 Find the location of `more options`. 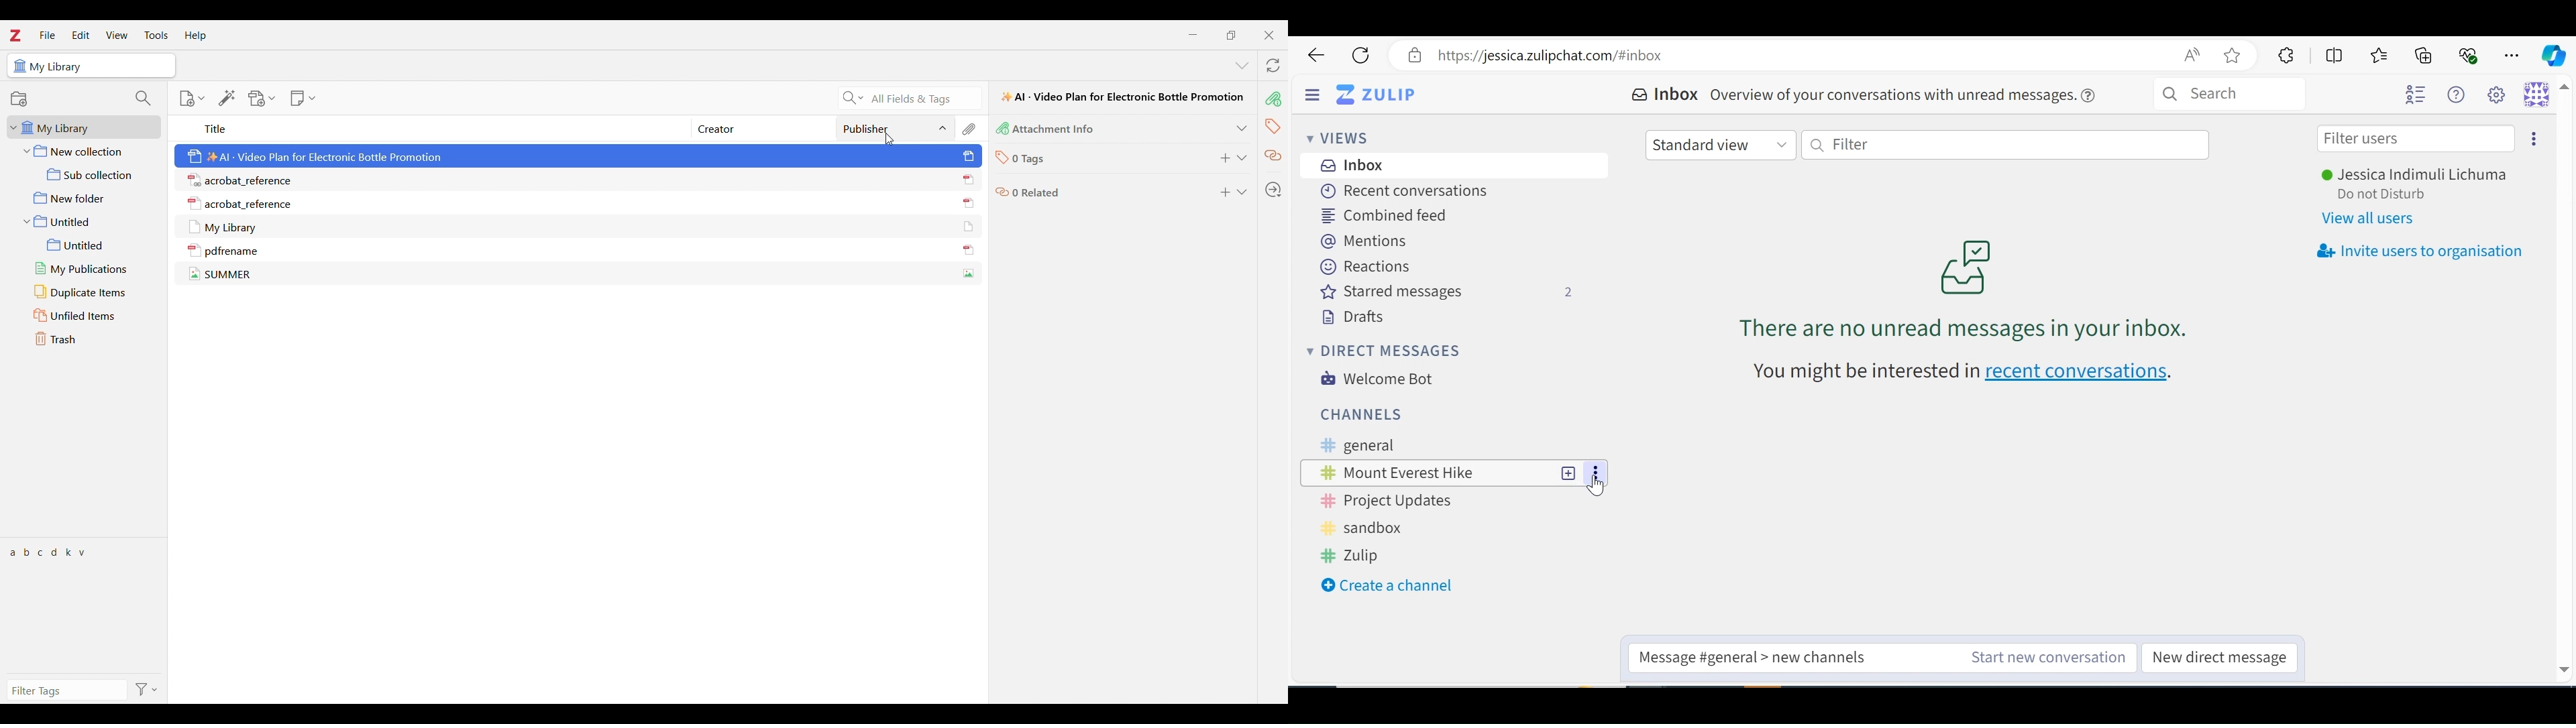

more options is located at coordinates (1591, 473).